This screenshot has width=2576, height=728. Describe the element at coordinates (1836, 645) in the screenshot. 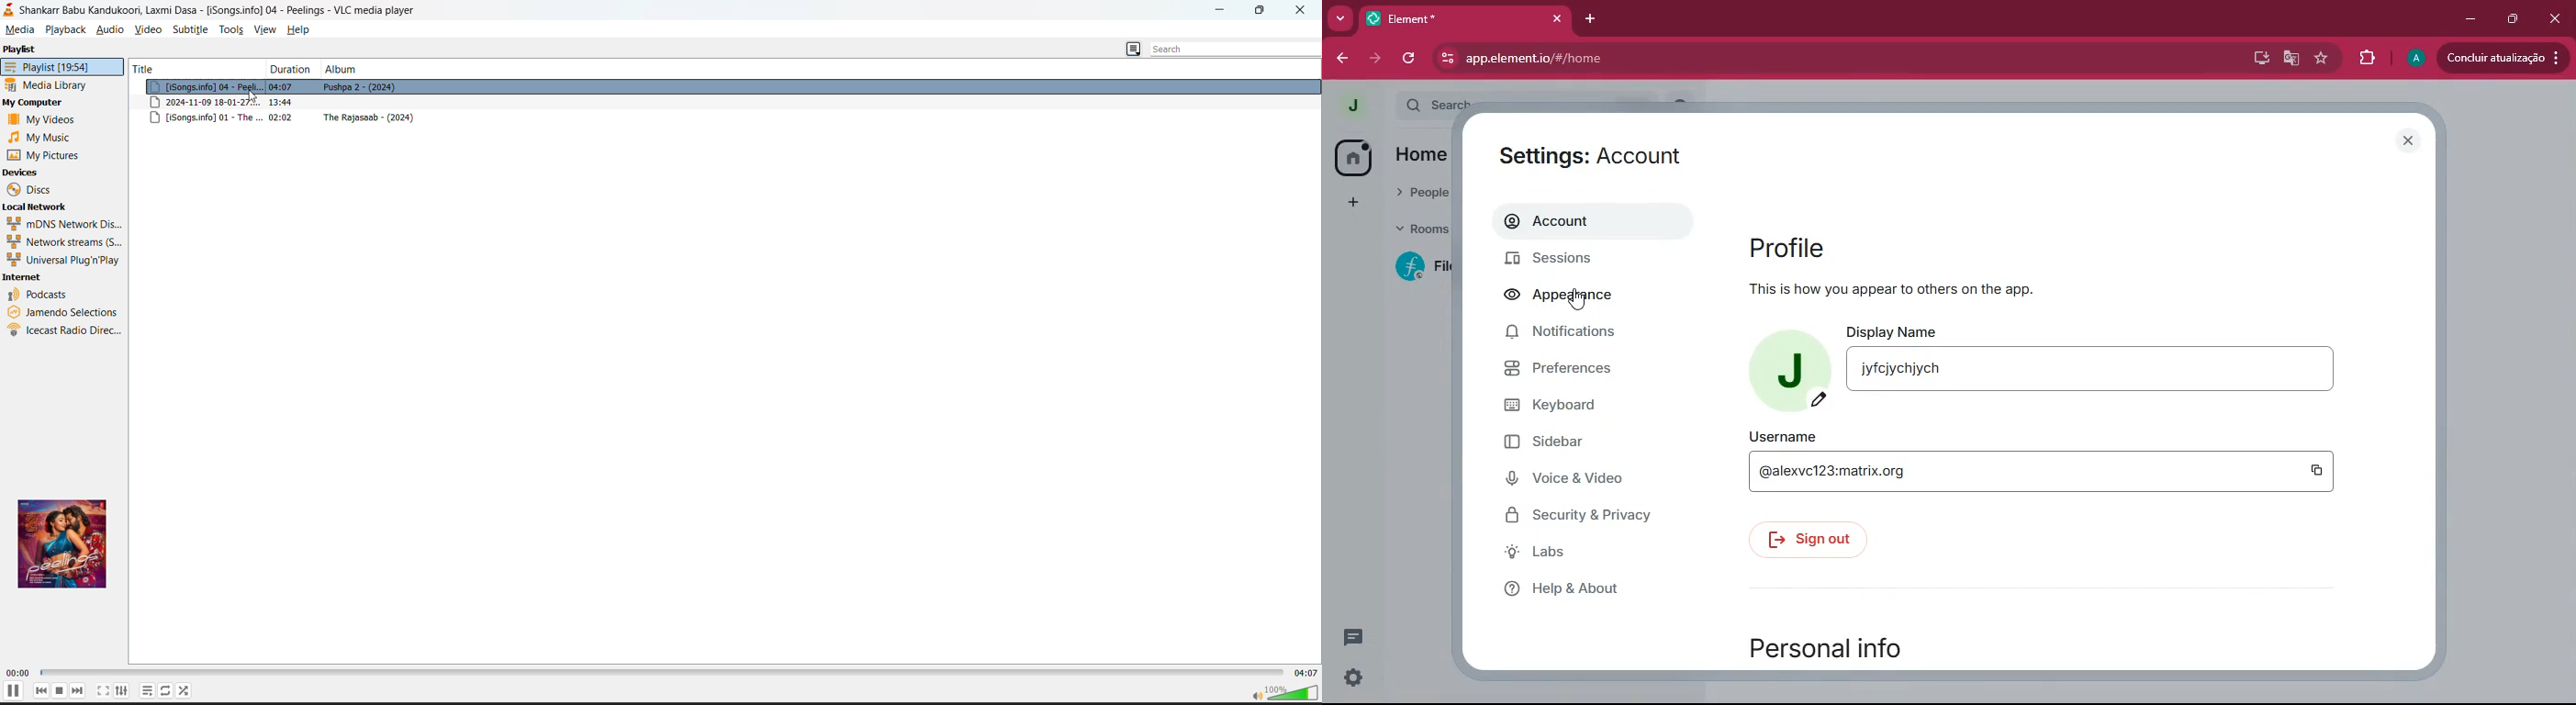

I see `personal info` at that location.